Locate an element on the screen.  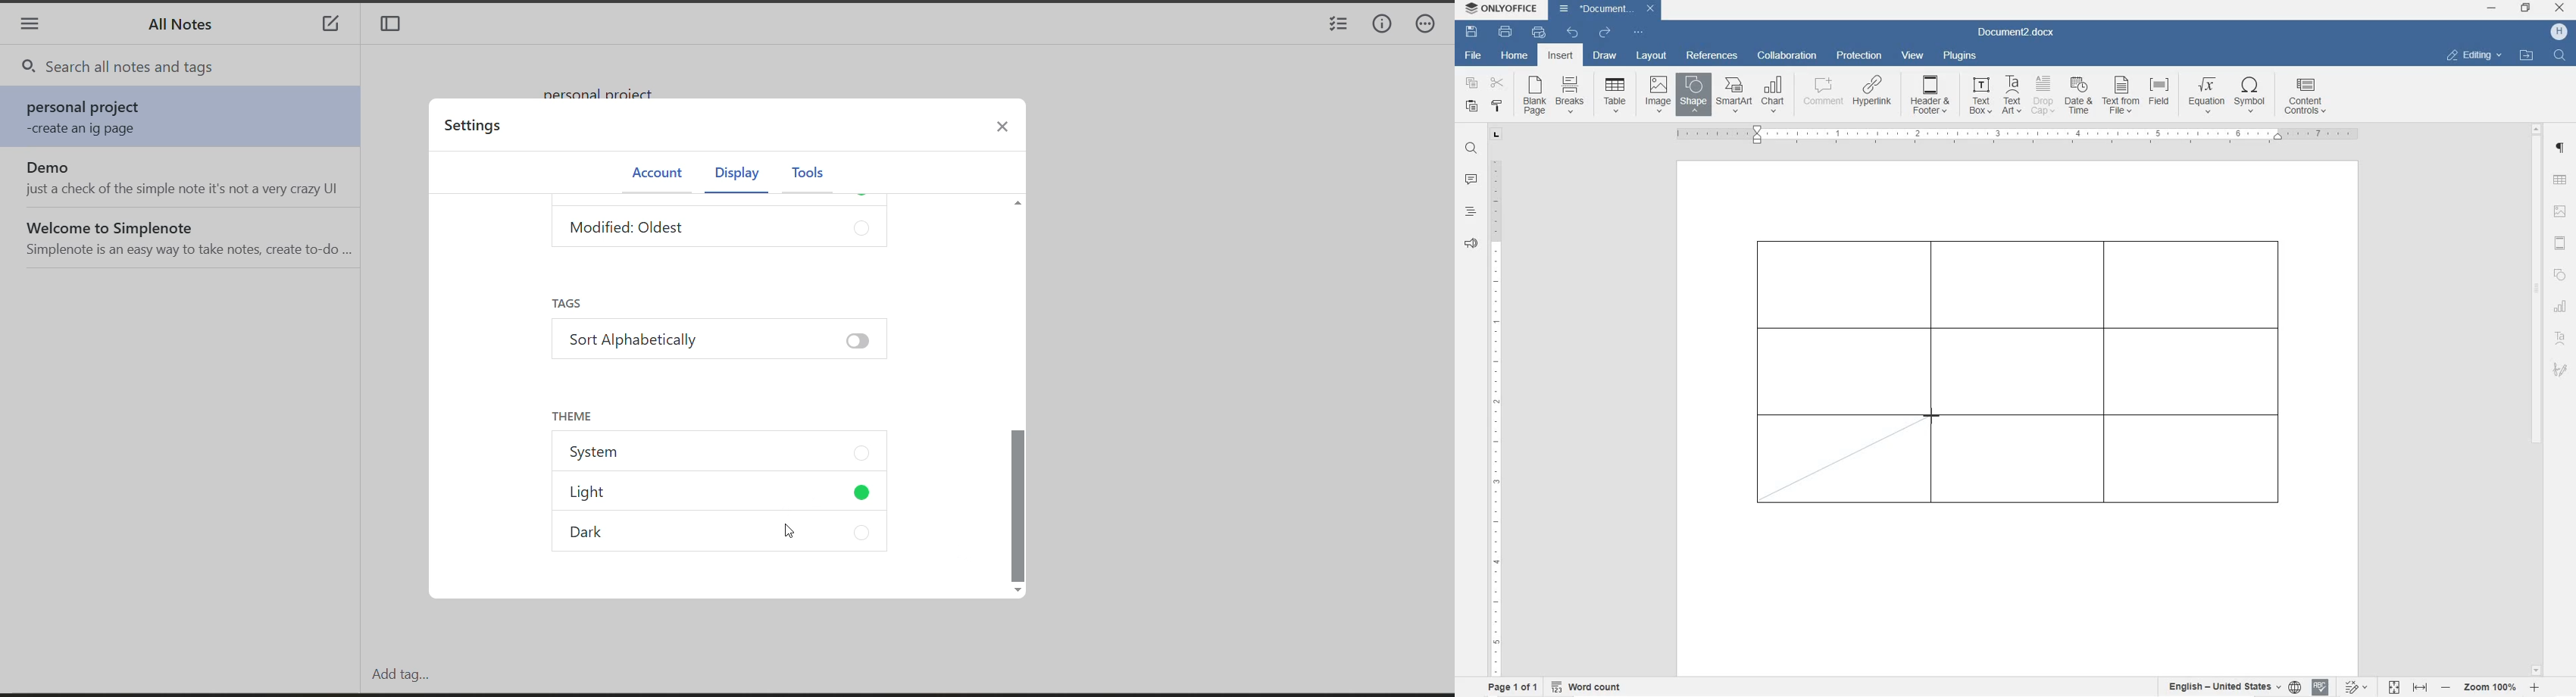
account is located at coordinates (655, 173).